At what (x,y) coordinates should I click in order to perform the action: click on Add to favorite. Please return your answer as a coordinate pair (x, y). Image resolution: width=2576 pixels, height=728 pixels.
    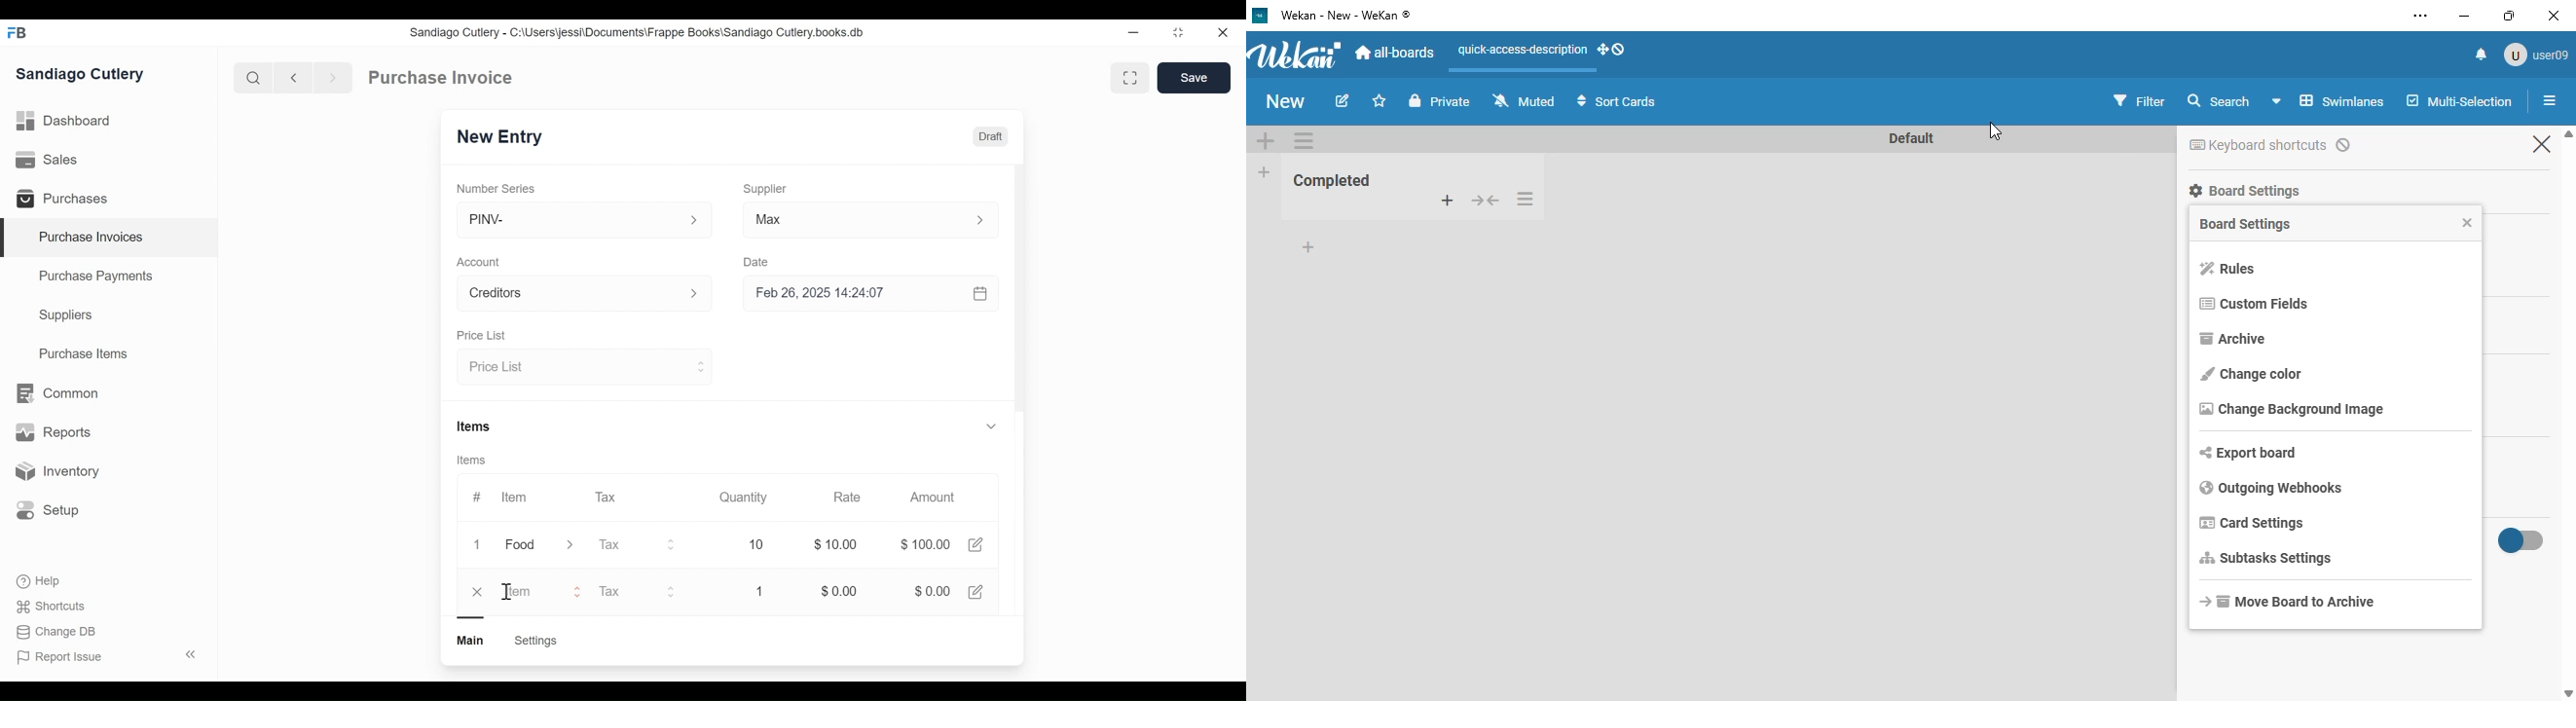
    Looking at the image, I should click on (1380, 100).